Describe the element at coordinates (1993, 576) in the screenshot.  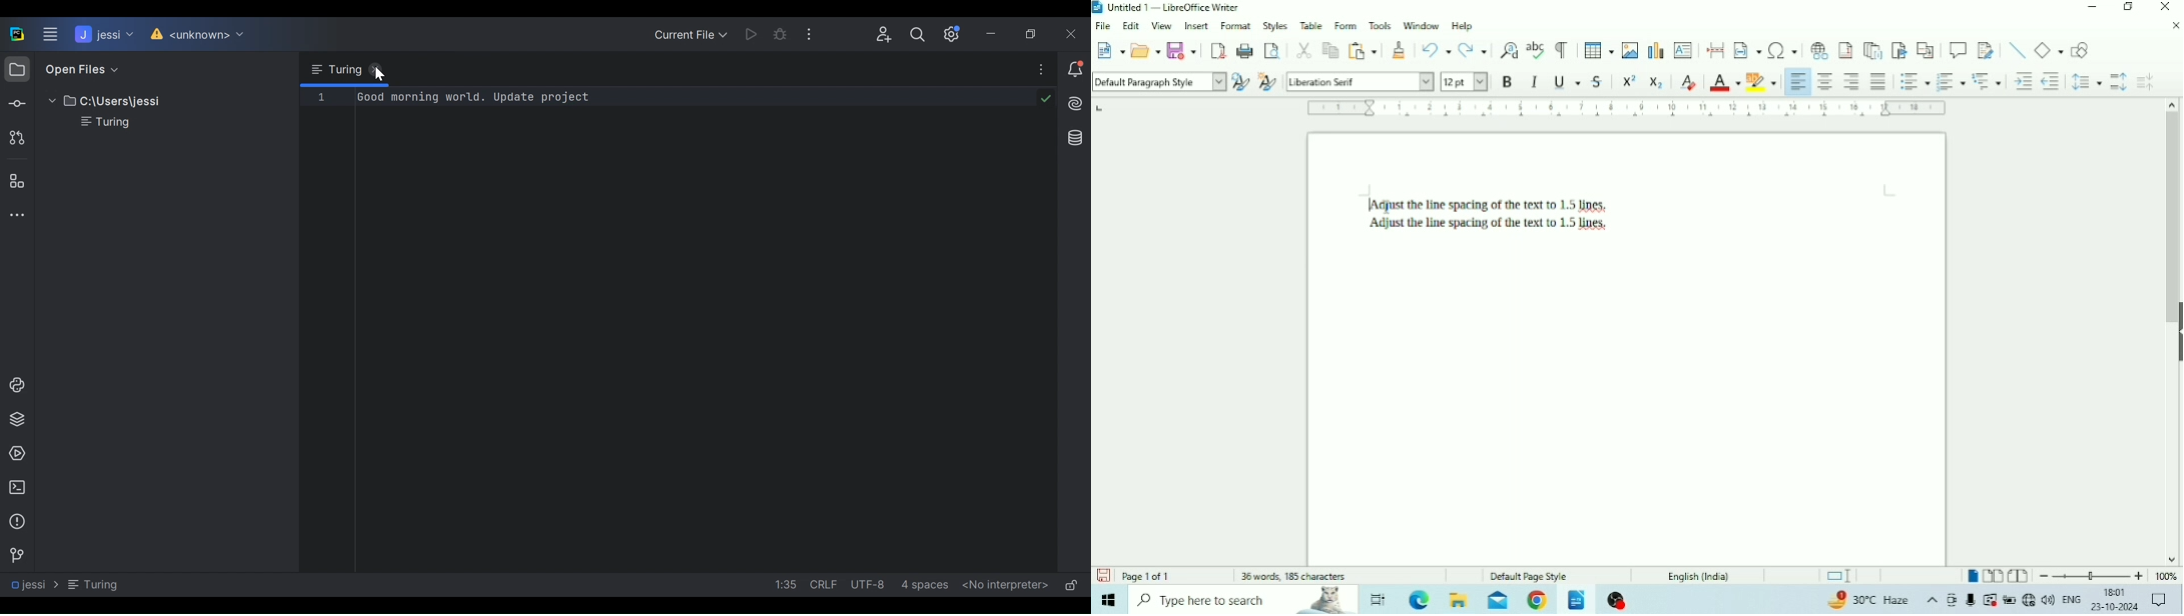
I see `Multiple-page view` at that location.